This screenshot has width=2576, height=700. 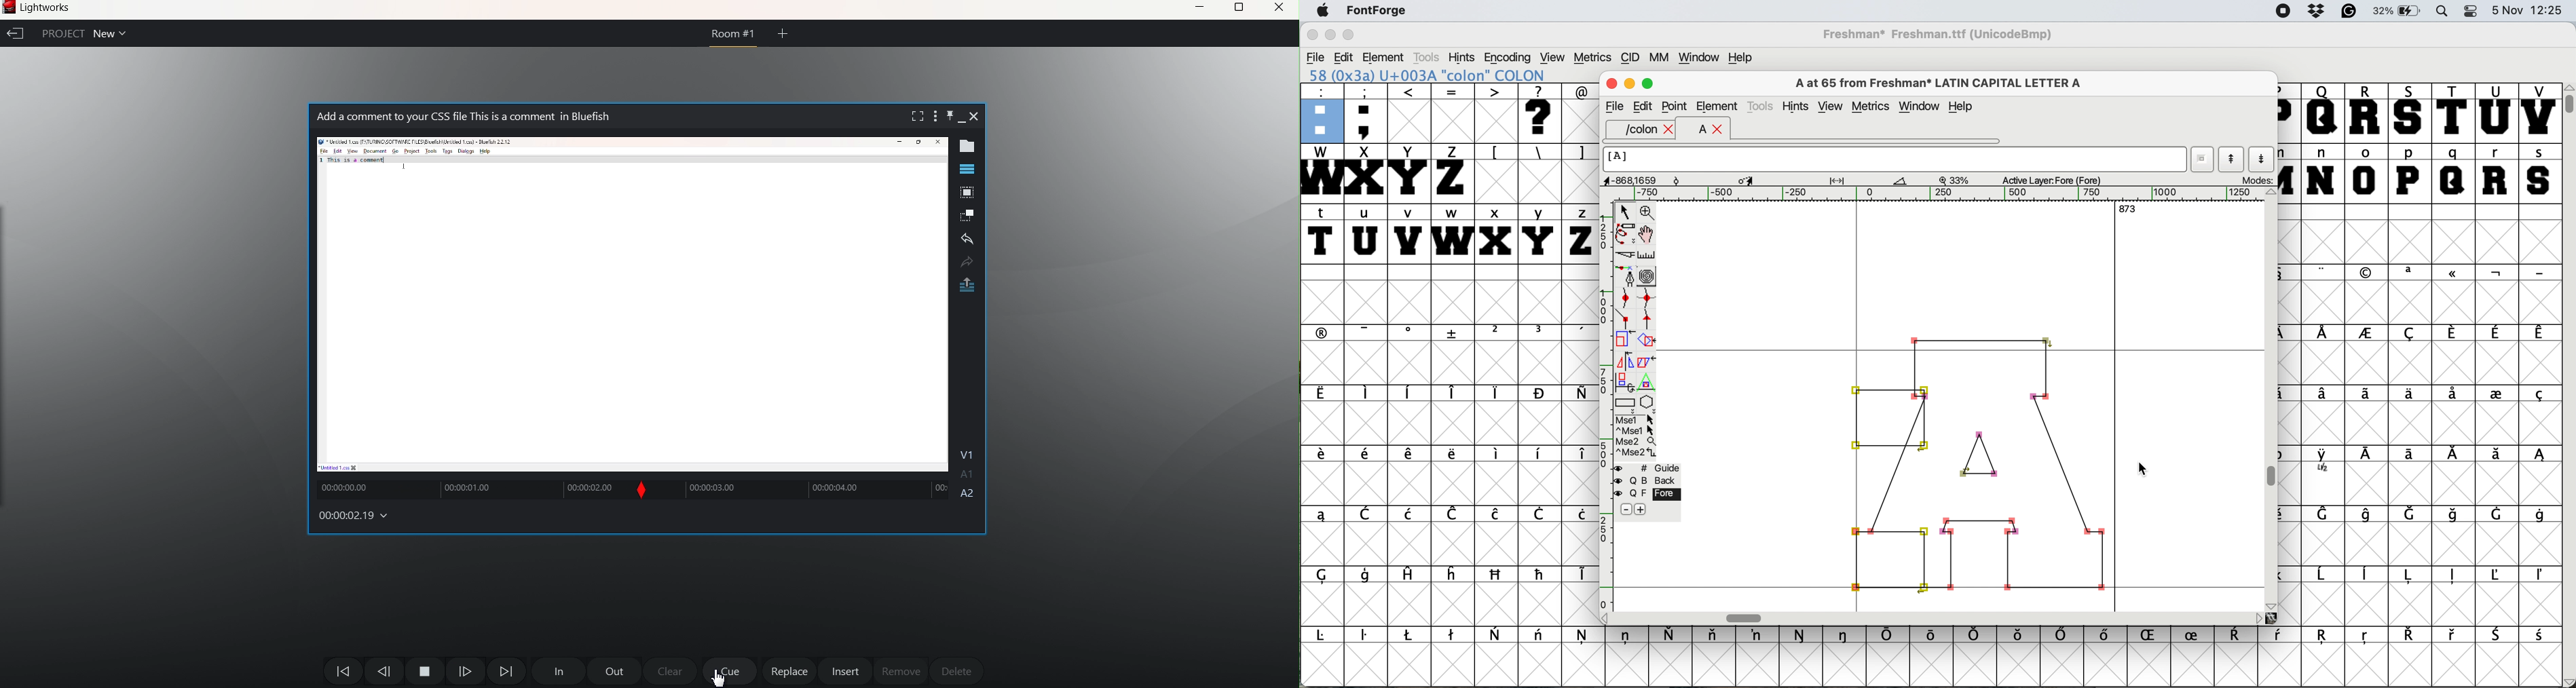 I want to click on remove, so click(x=1625, y=509).